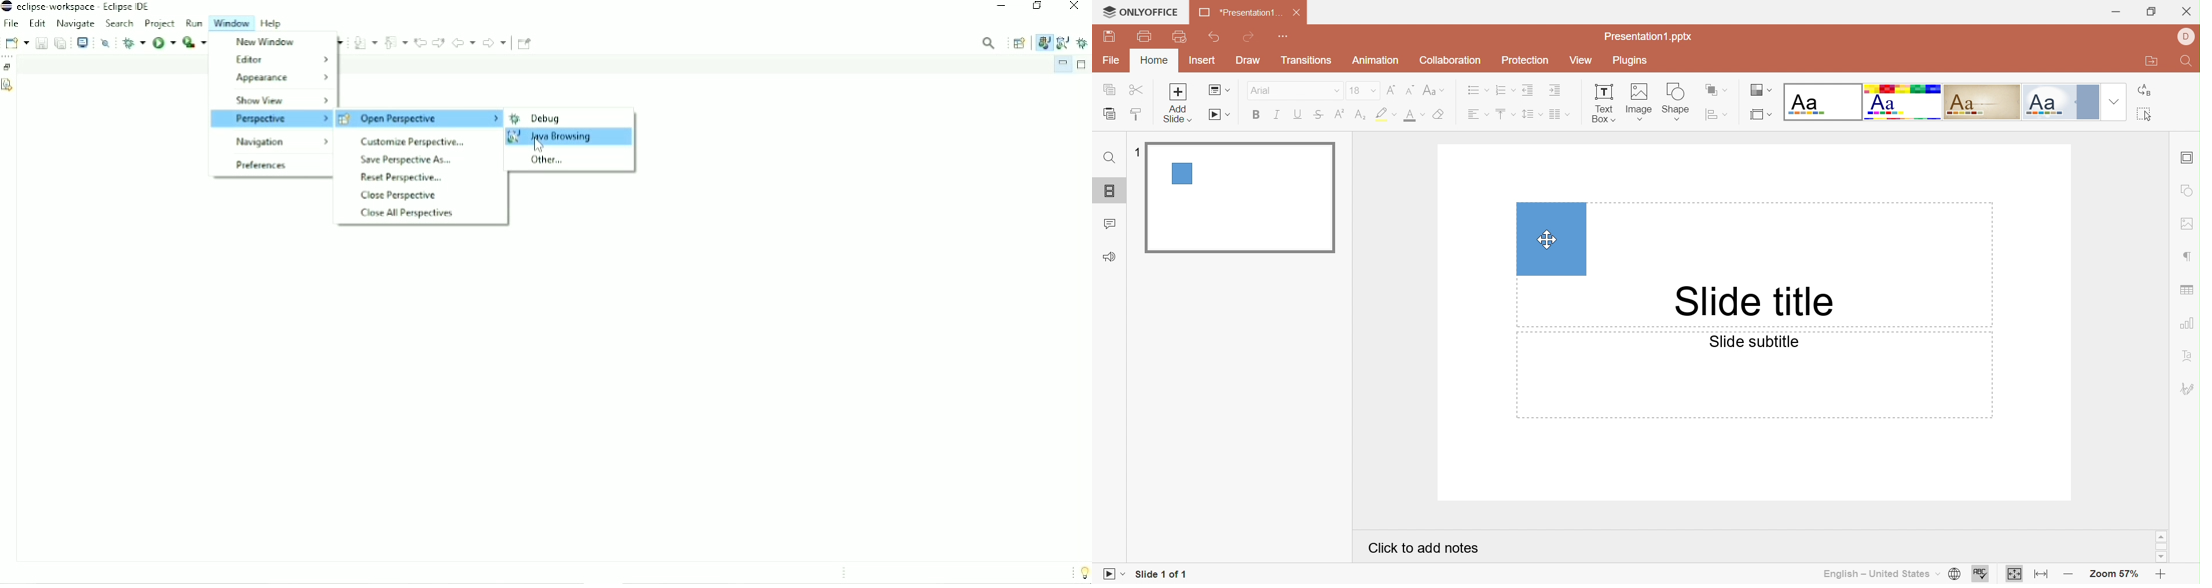 The width and height of the screenshot is (2212, 588). What do you see at coordinates (281, 78) in the screenshot?
I see `Appearance` at bounding box center [281, 78].